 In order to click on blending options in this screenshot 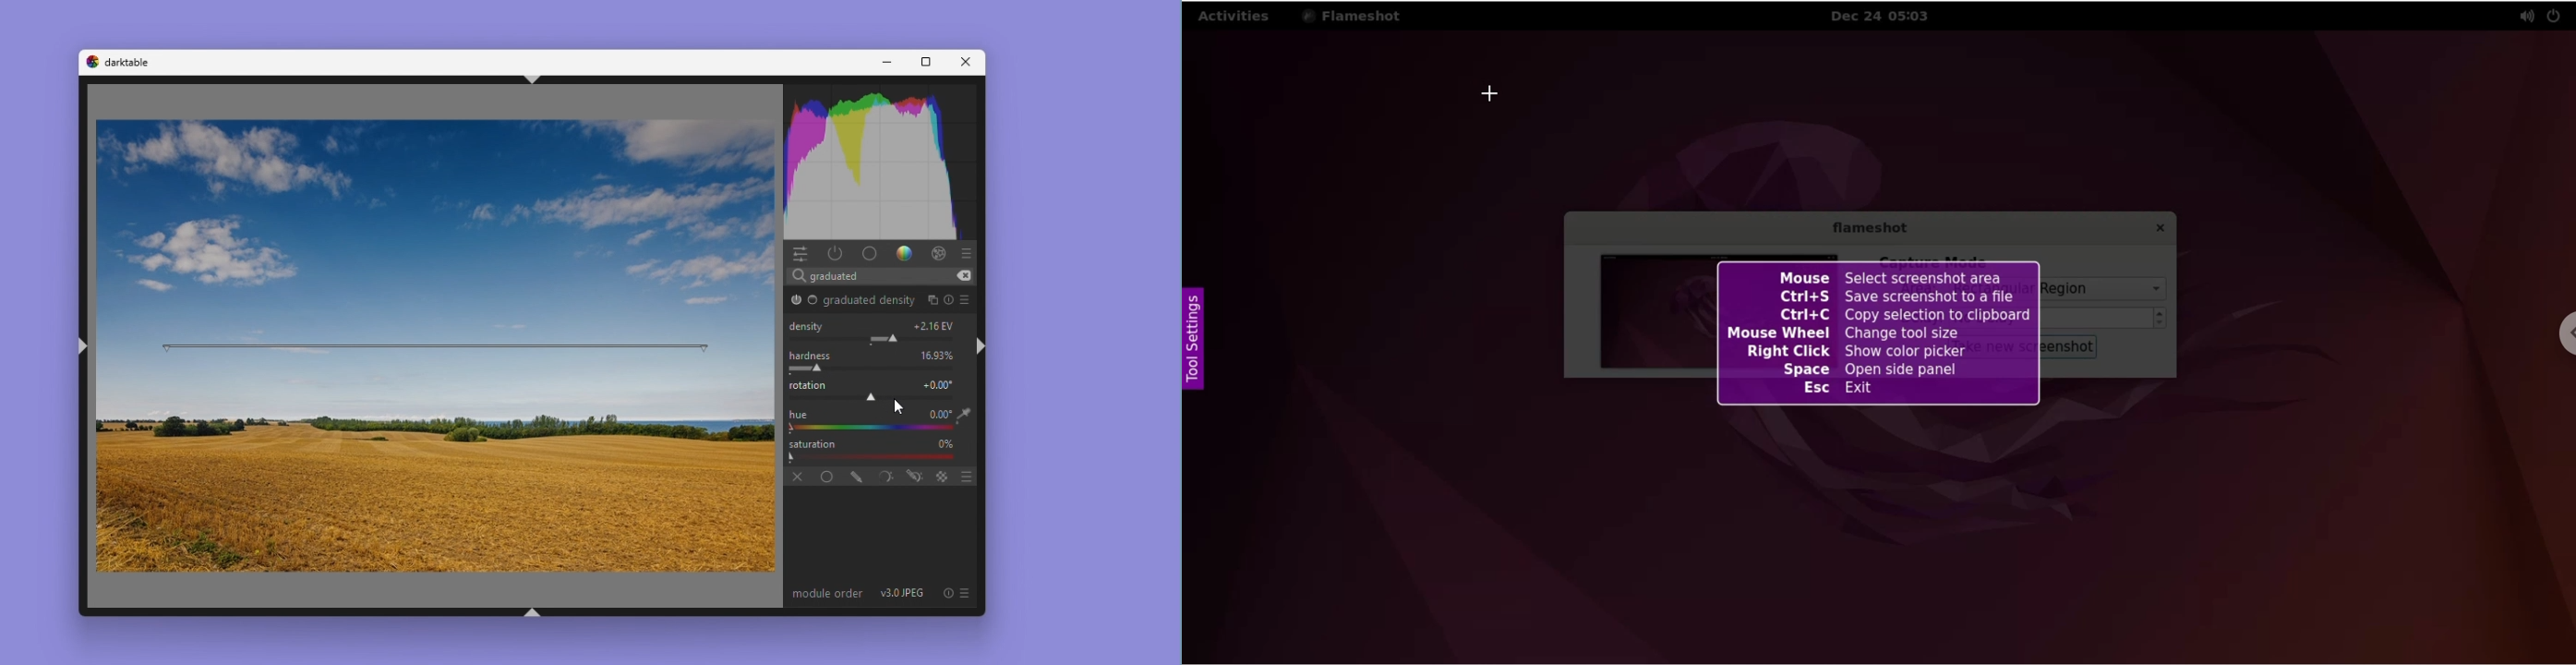, I will do `click(966, 476)`.